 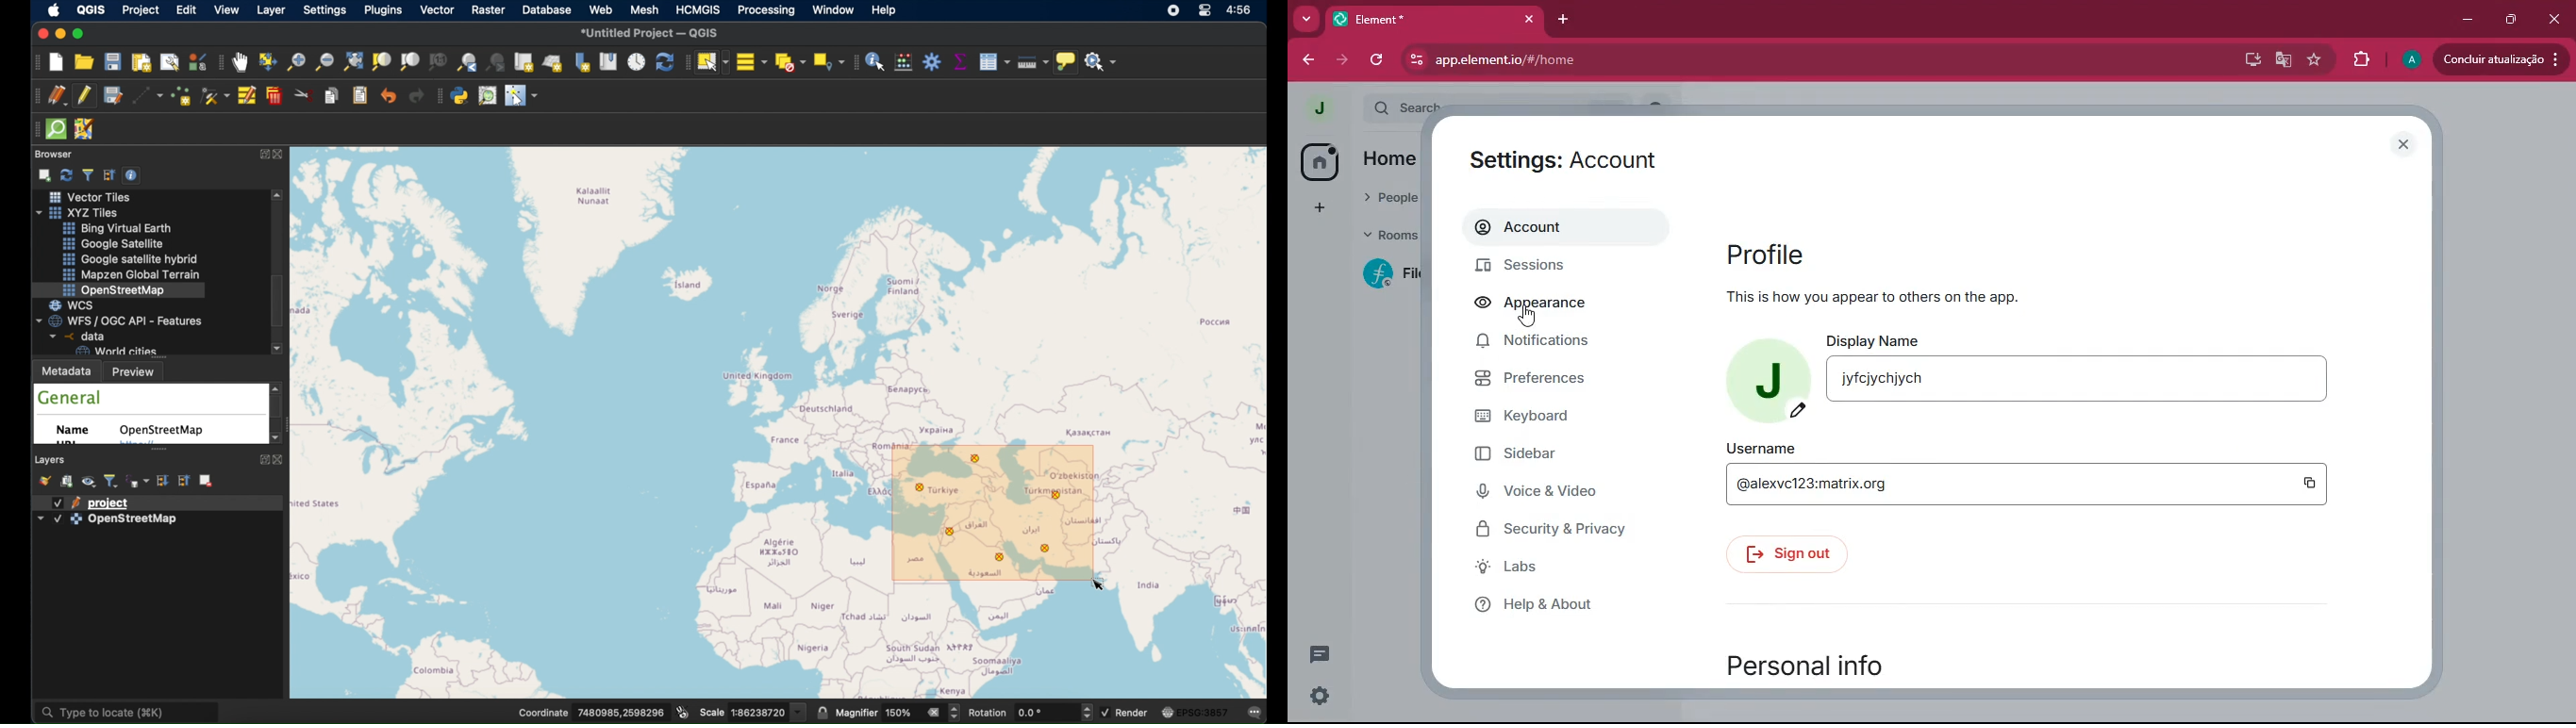 I want to click on sessions, so click(x=1554, y=264).